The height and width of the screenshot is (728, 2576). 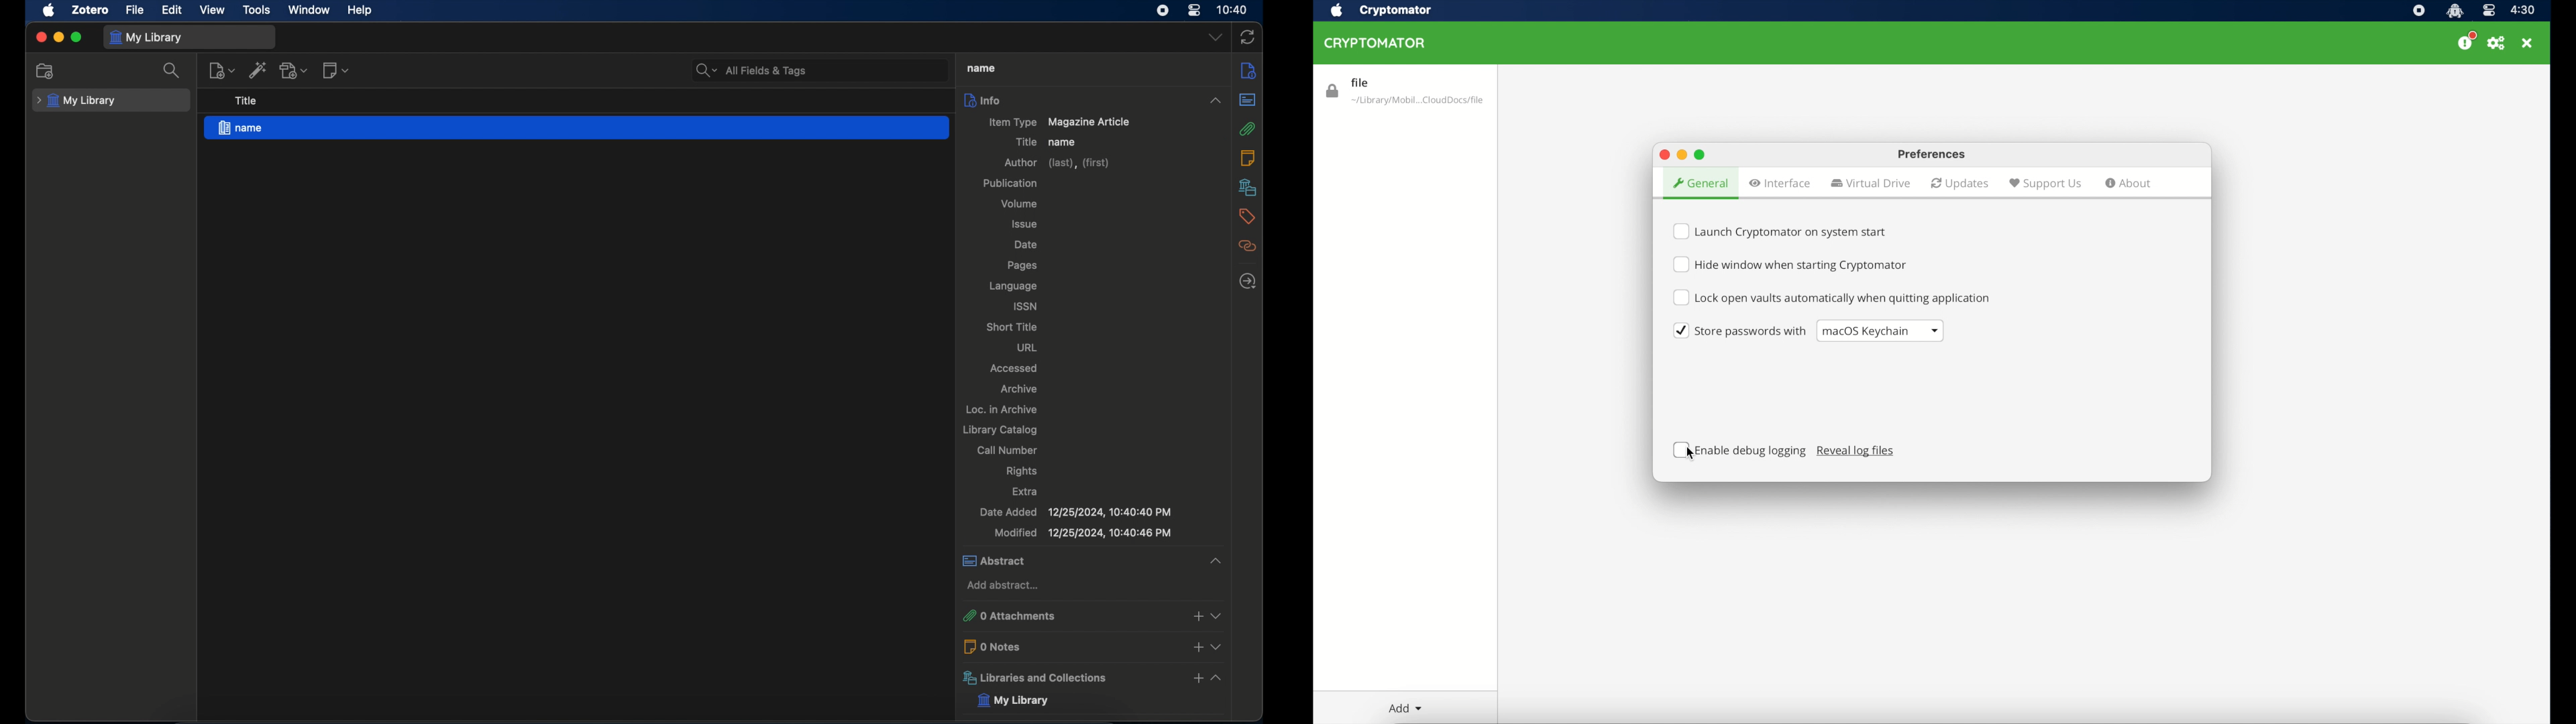 What do you see at coordinates (337, 70) in the screenshot?
I see `new note` at bounding box center [337, 70].